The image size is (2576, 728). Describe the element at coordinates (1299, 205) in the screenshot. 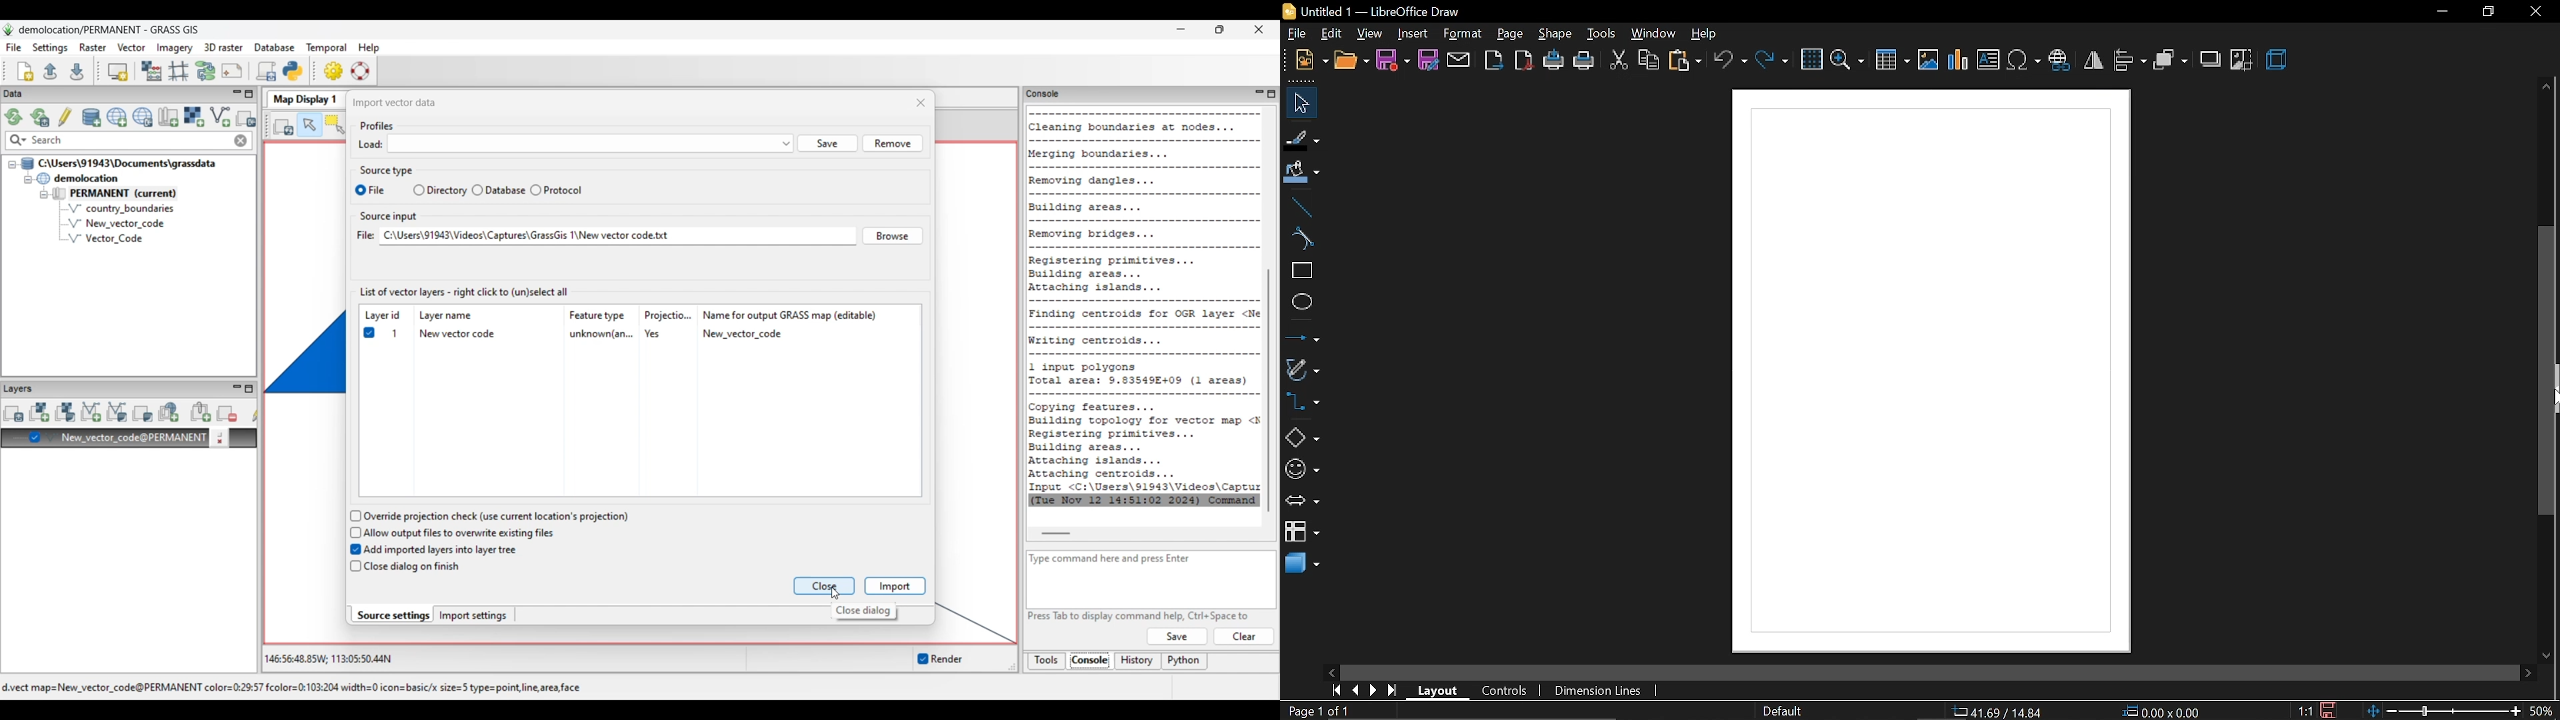

I see `line` at that location.